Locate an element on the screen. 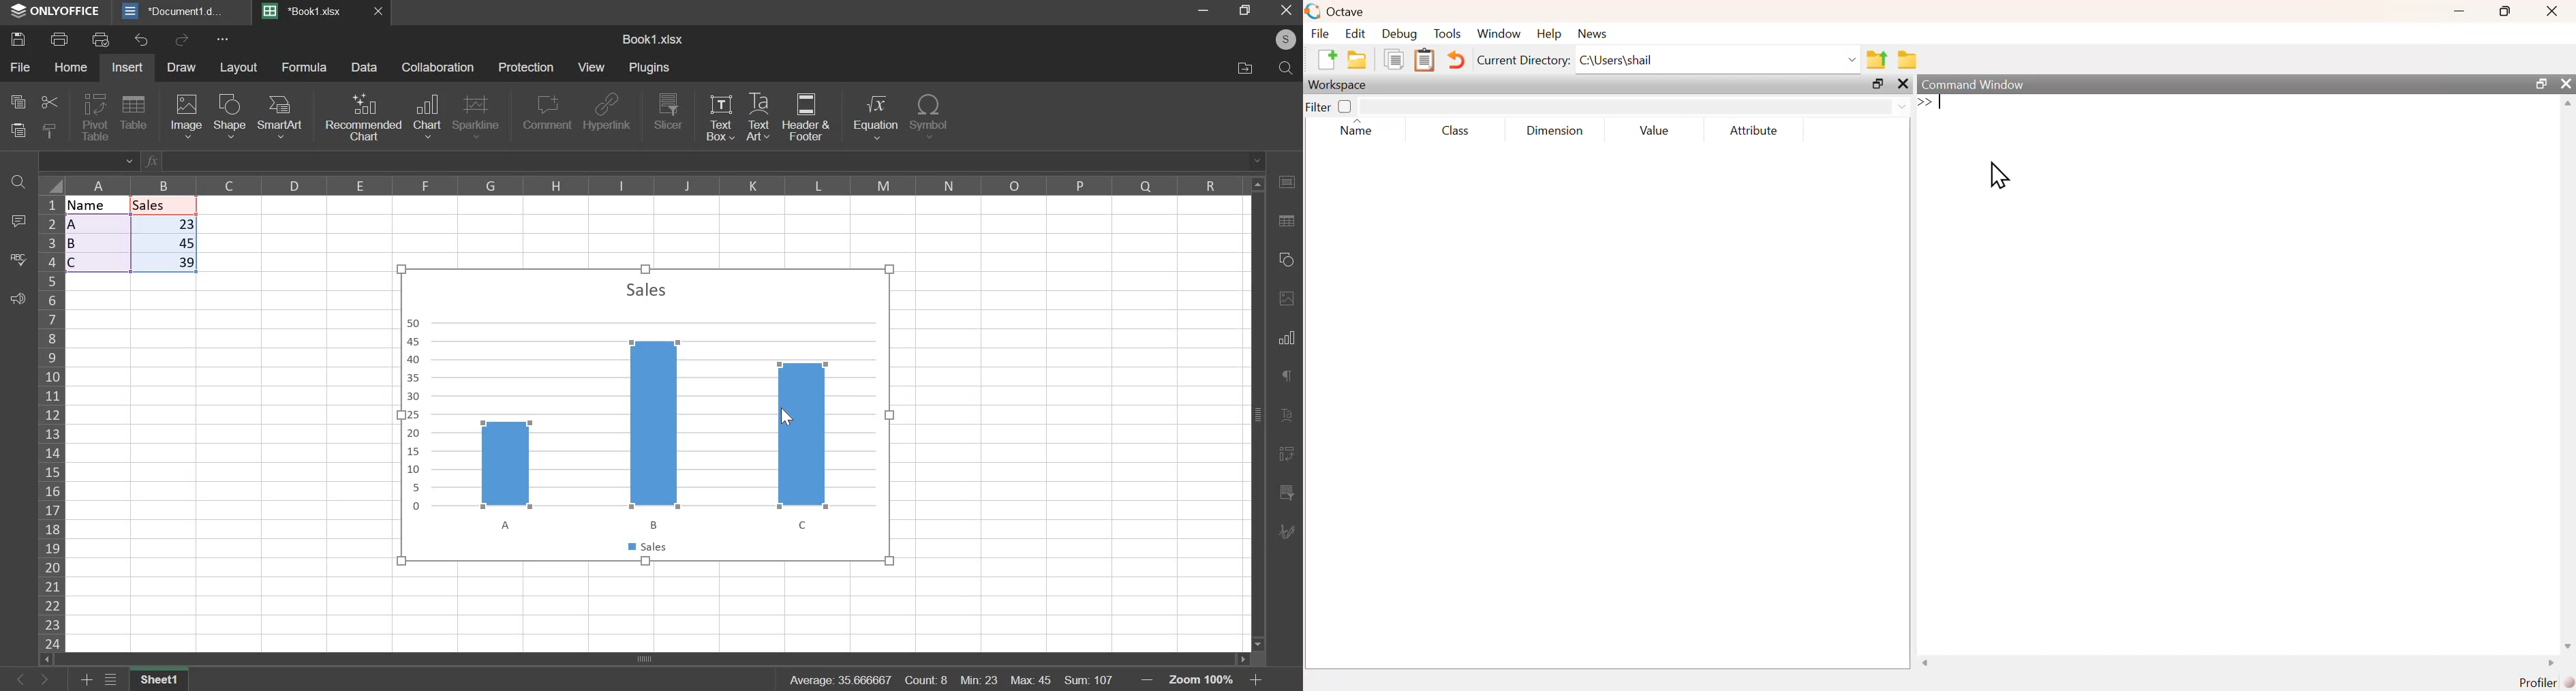  chart is located at coordinates (427, 115).